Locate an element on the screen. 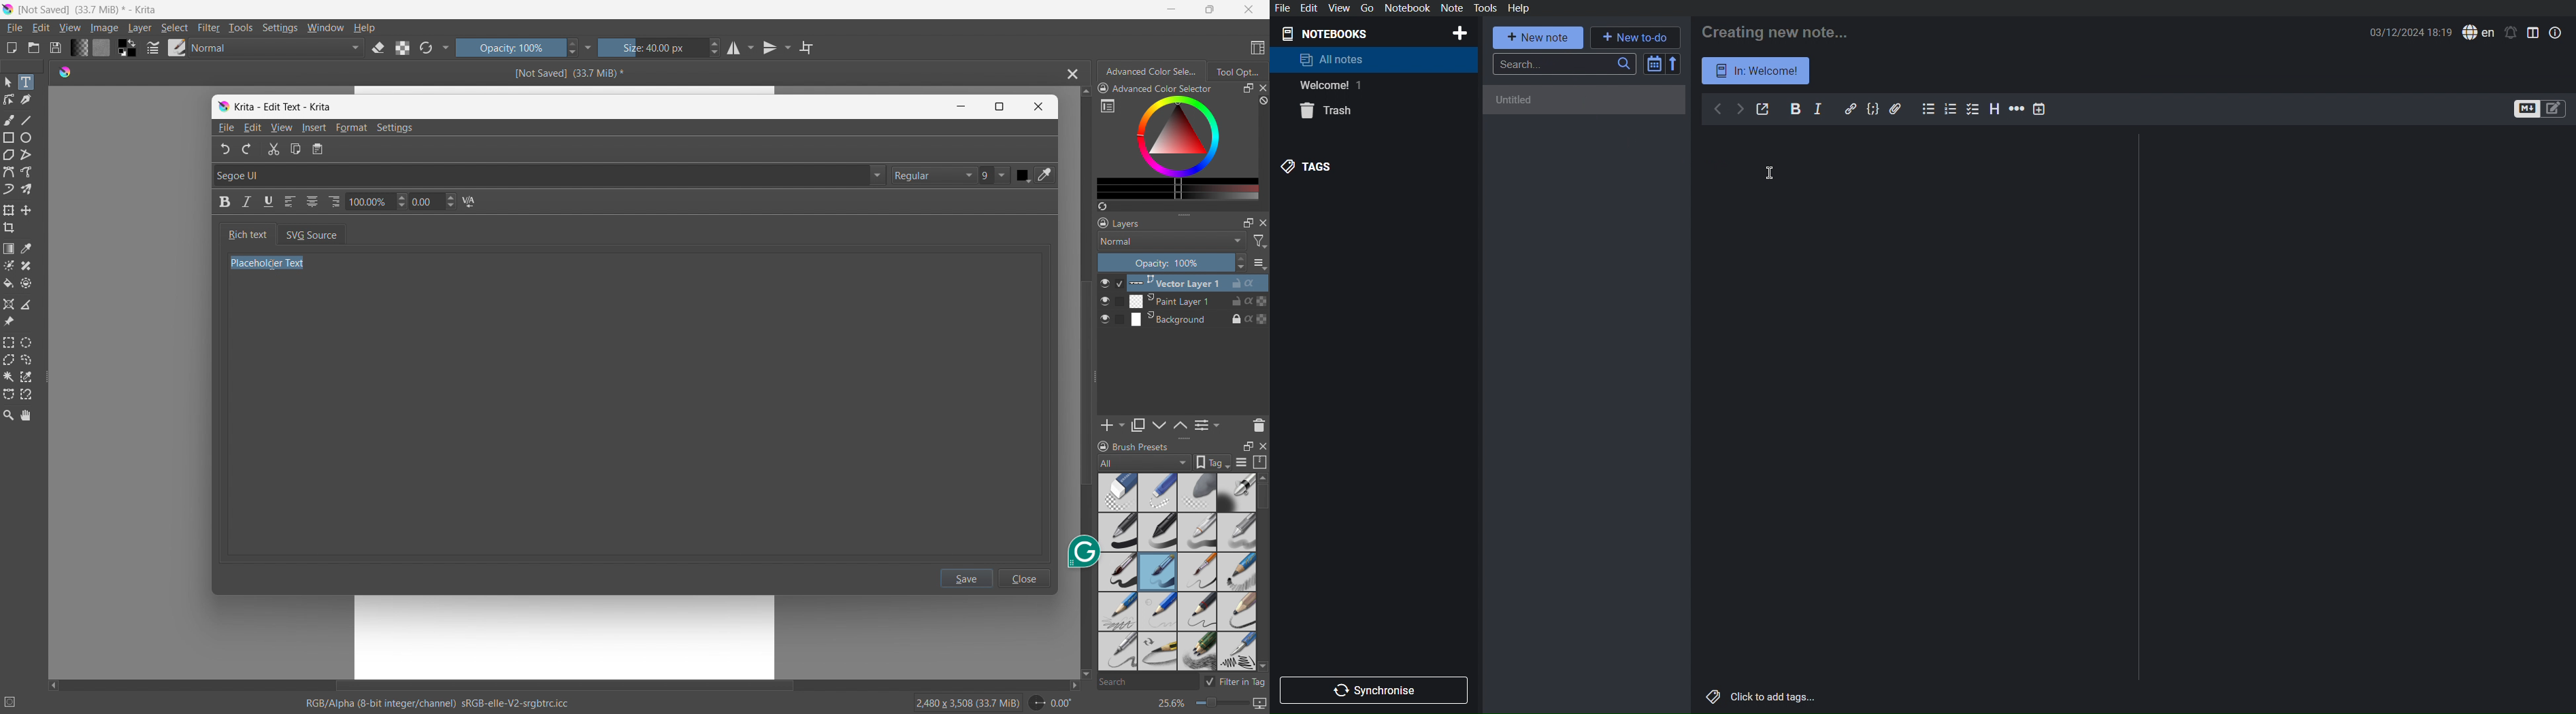 The width and height of the screenshot is (2576, 728). edit is located at coordinates (253, 128).